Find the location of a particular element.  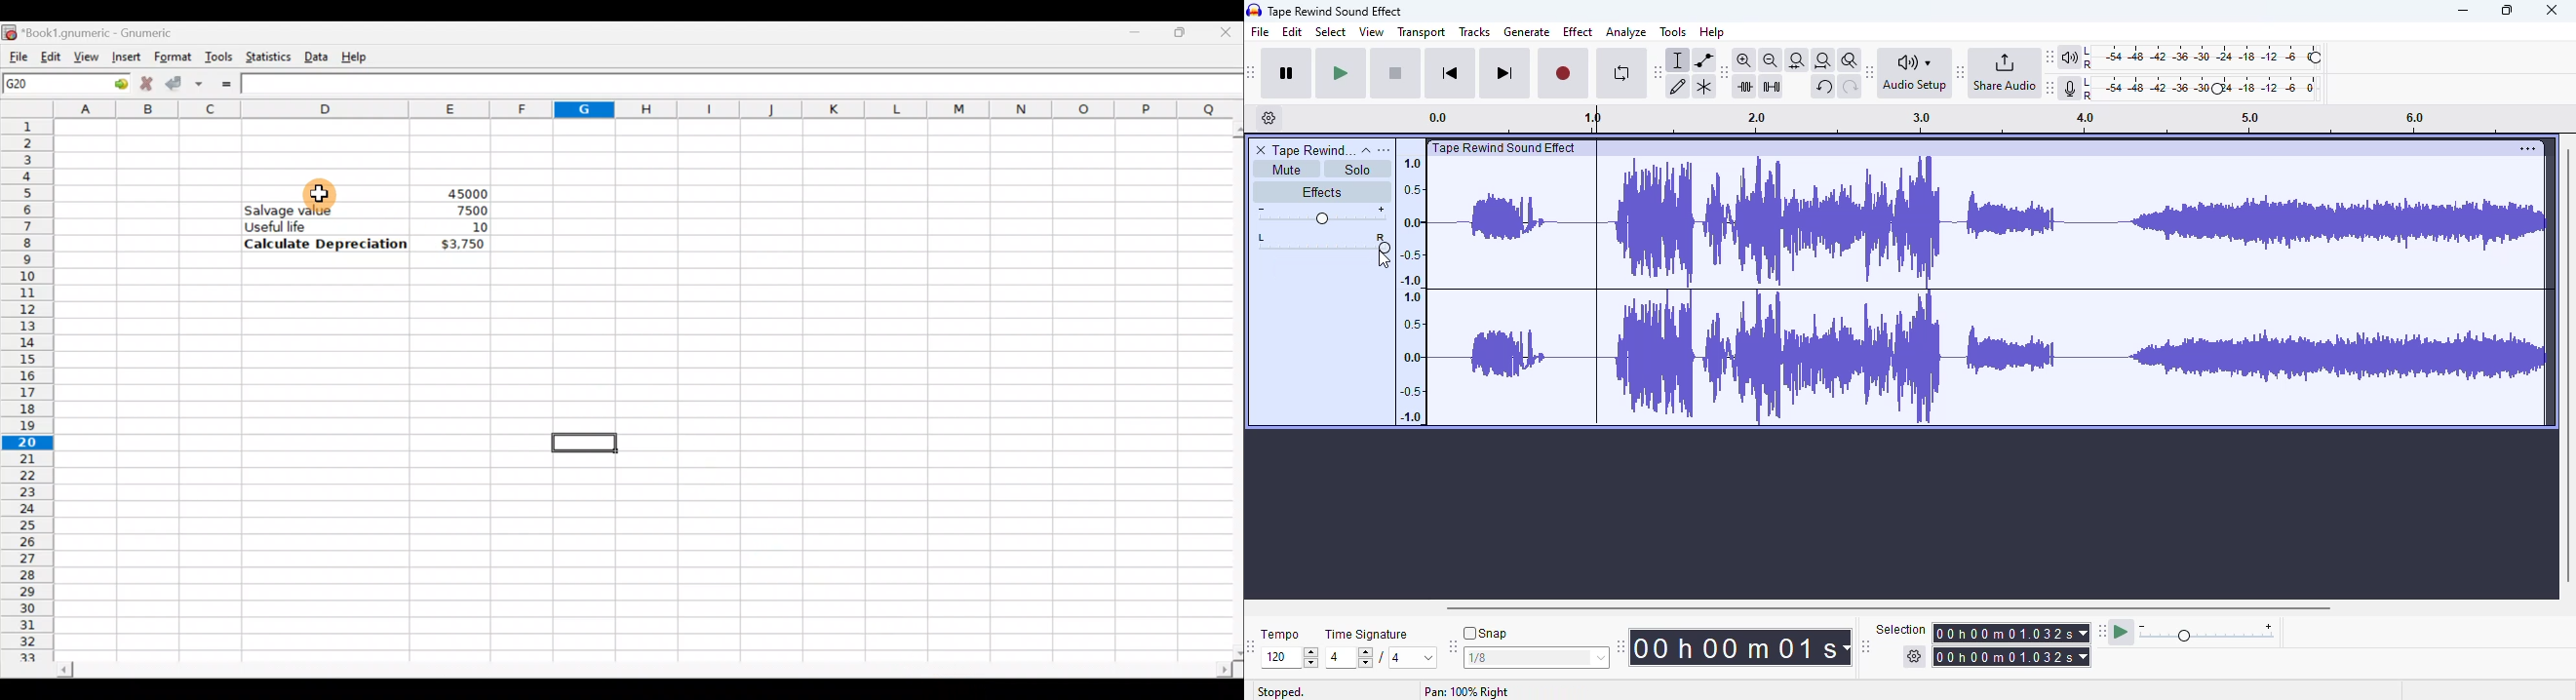

Minimize is located at coordinates (1133, 31).